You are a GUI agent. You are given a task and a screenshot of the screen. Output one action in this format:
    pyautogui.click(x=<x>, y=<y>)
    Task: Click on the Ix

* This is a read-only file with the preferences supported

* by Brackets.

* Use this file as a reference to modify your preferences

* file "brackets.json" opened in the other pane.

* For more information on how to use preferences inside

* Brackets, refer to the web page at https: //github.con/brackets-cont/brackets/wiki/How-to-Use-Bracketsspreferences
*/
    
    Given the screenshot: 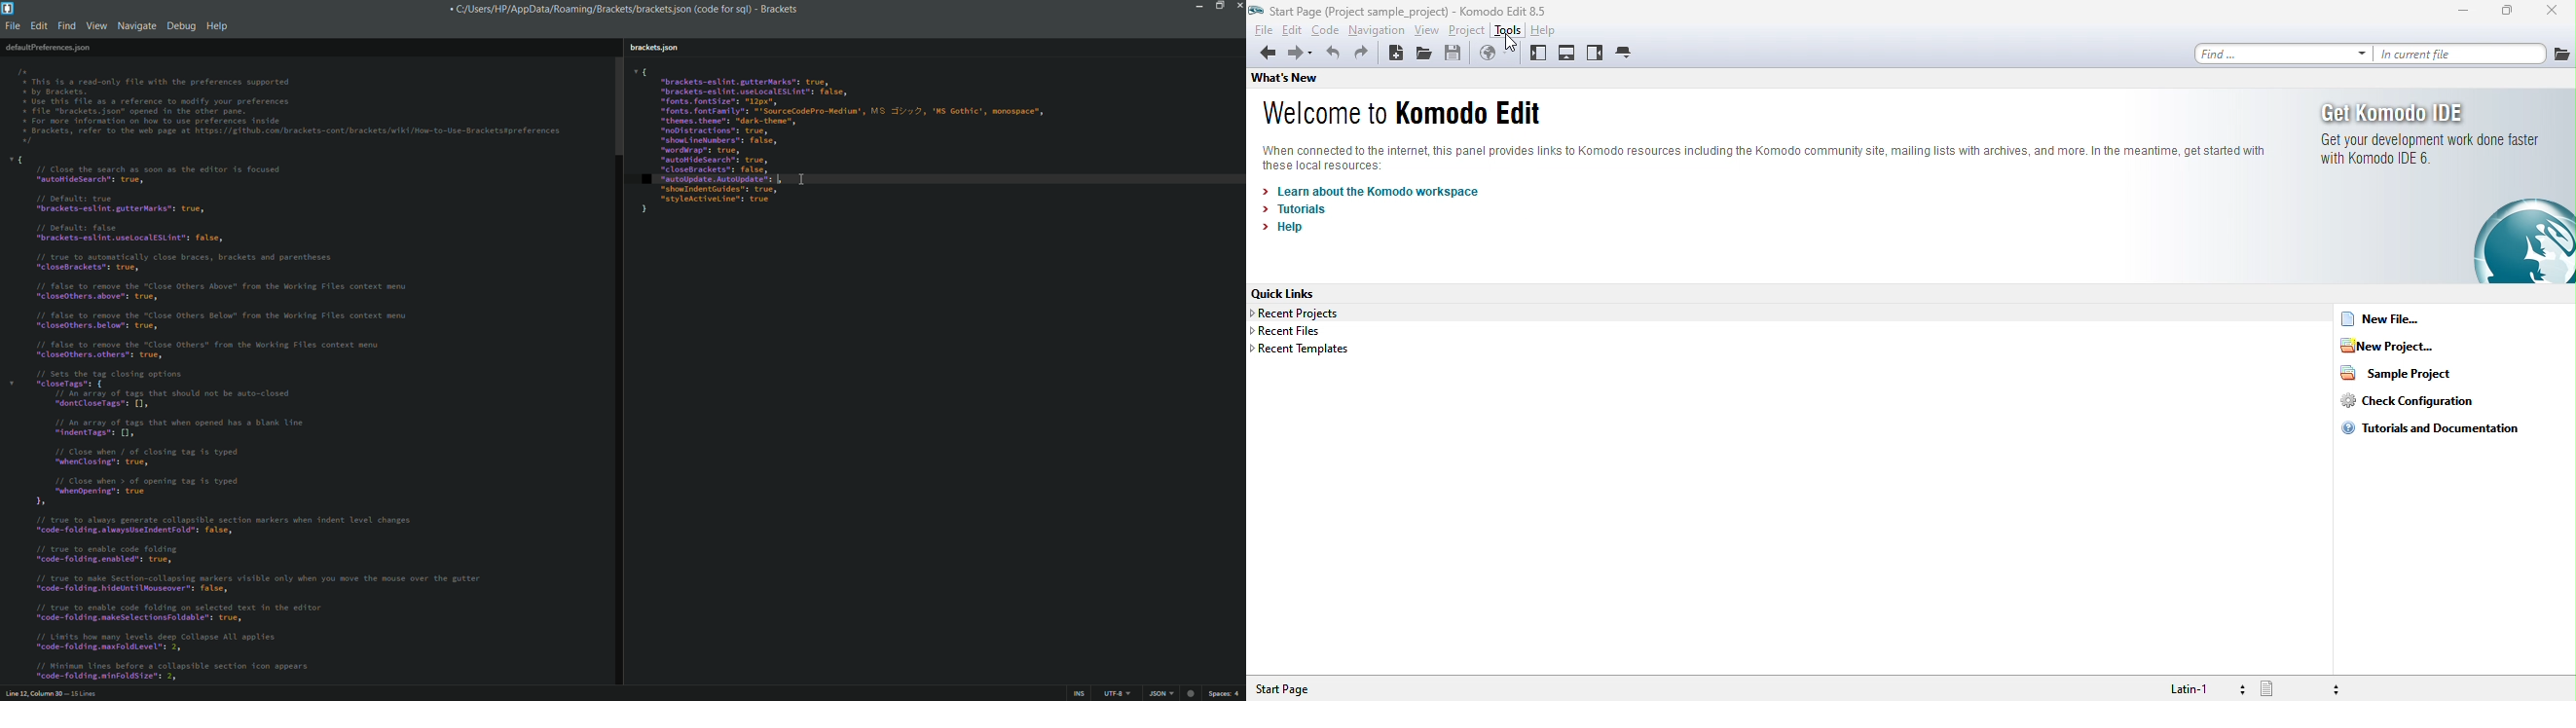 What is the action you would take?
    pyautogui.click(x=291, y=104)
    